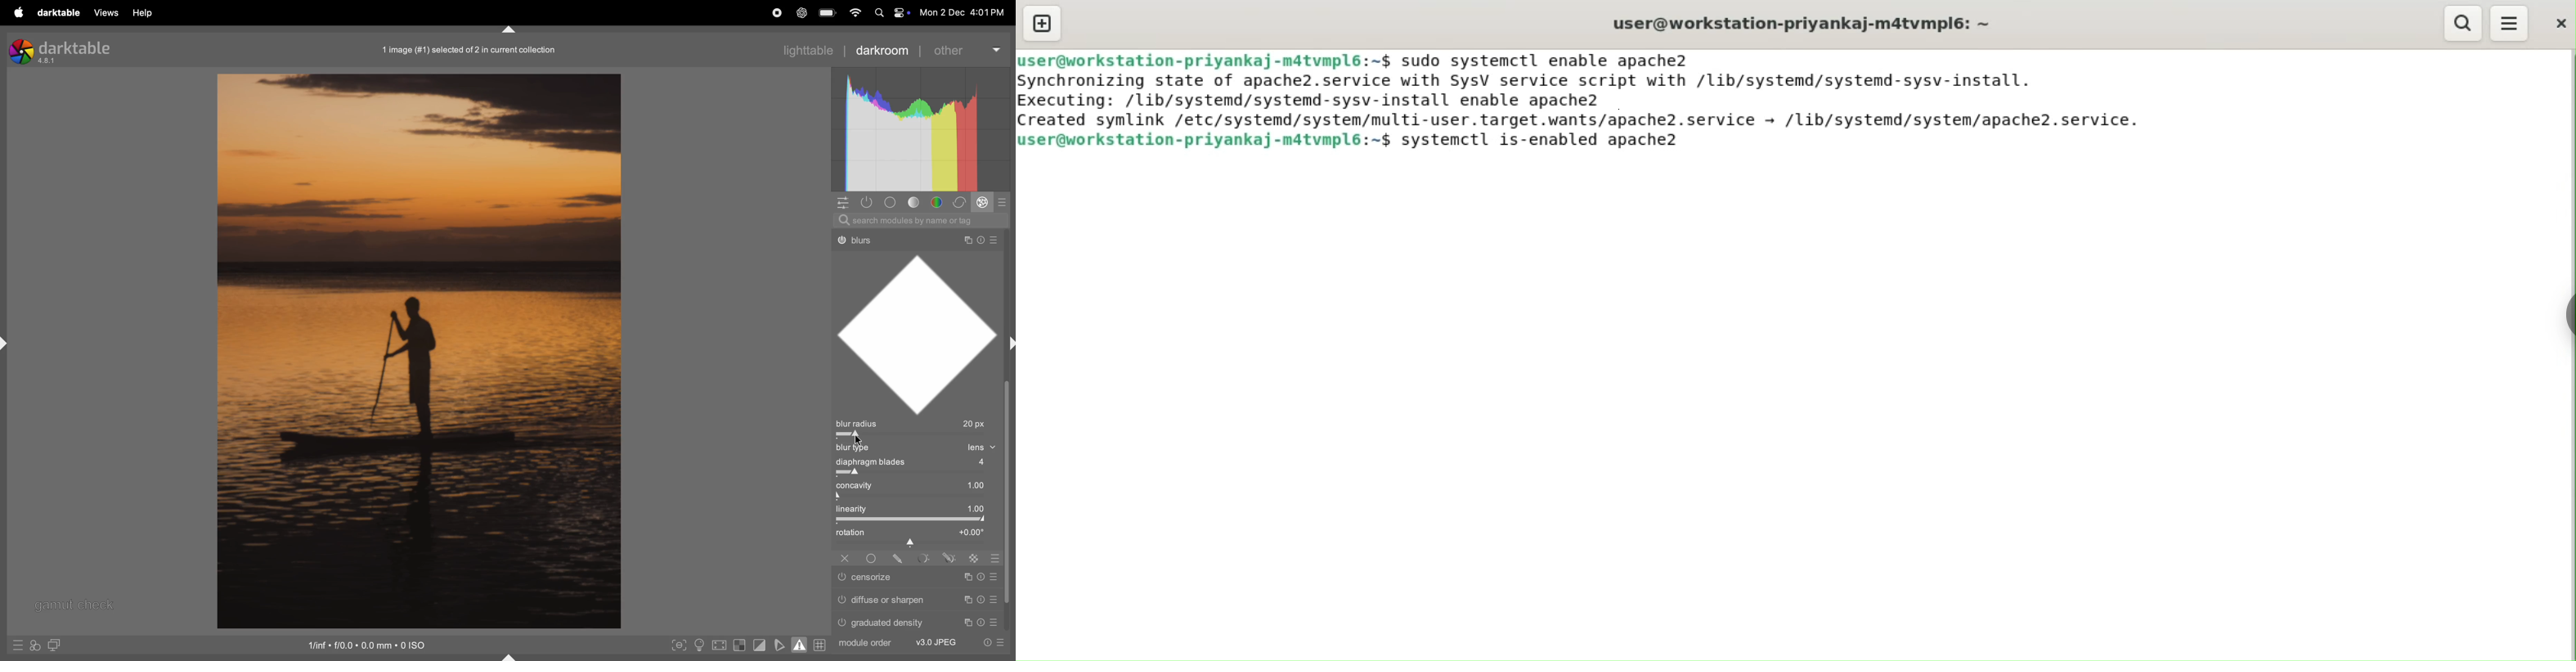  Describe the element at coordinates (975, 558) in the screenshot. I see `` at that location.